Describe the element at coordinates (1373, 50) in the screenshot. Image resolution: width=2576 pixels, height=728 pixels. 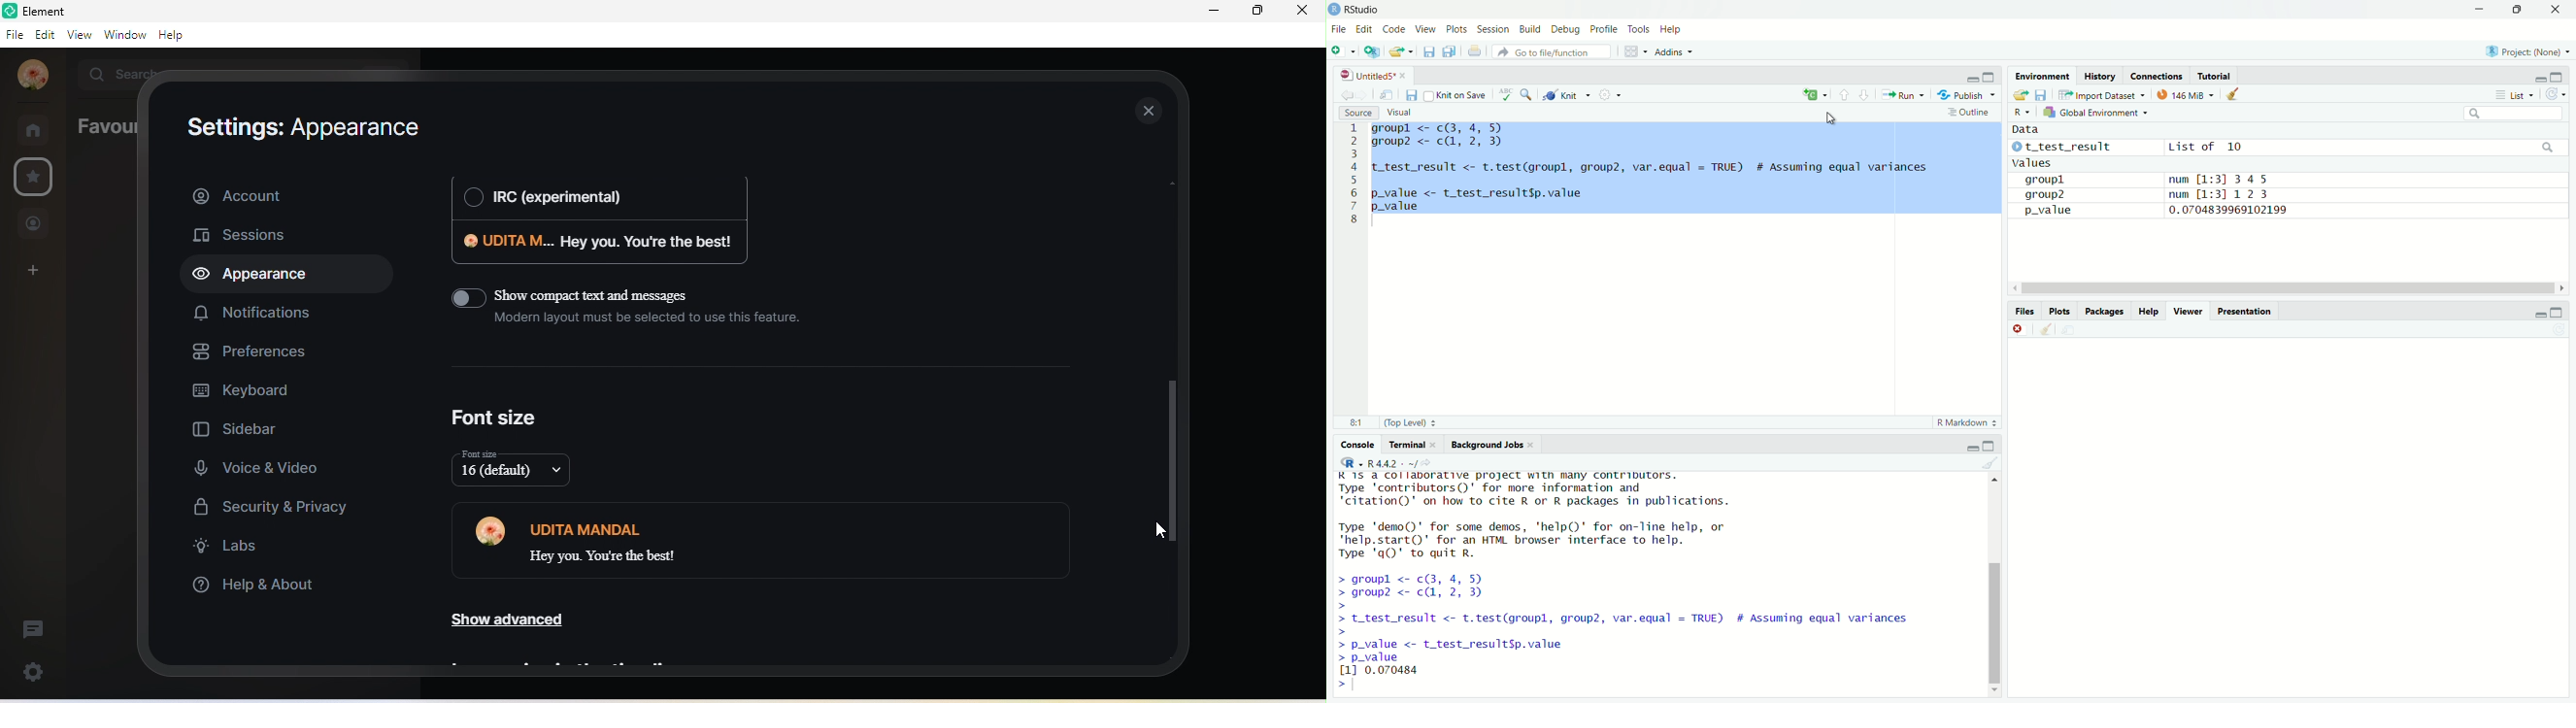
I see `NEW PROJECT` at that location.